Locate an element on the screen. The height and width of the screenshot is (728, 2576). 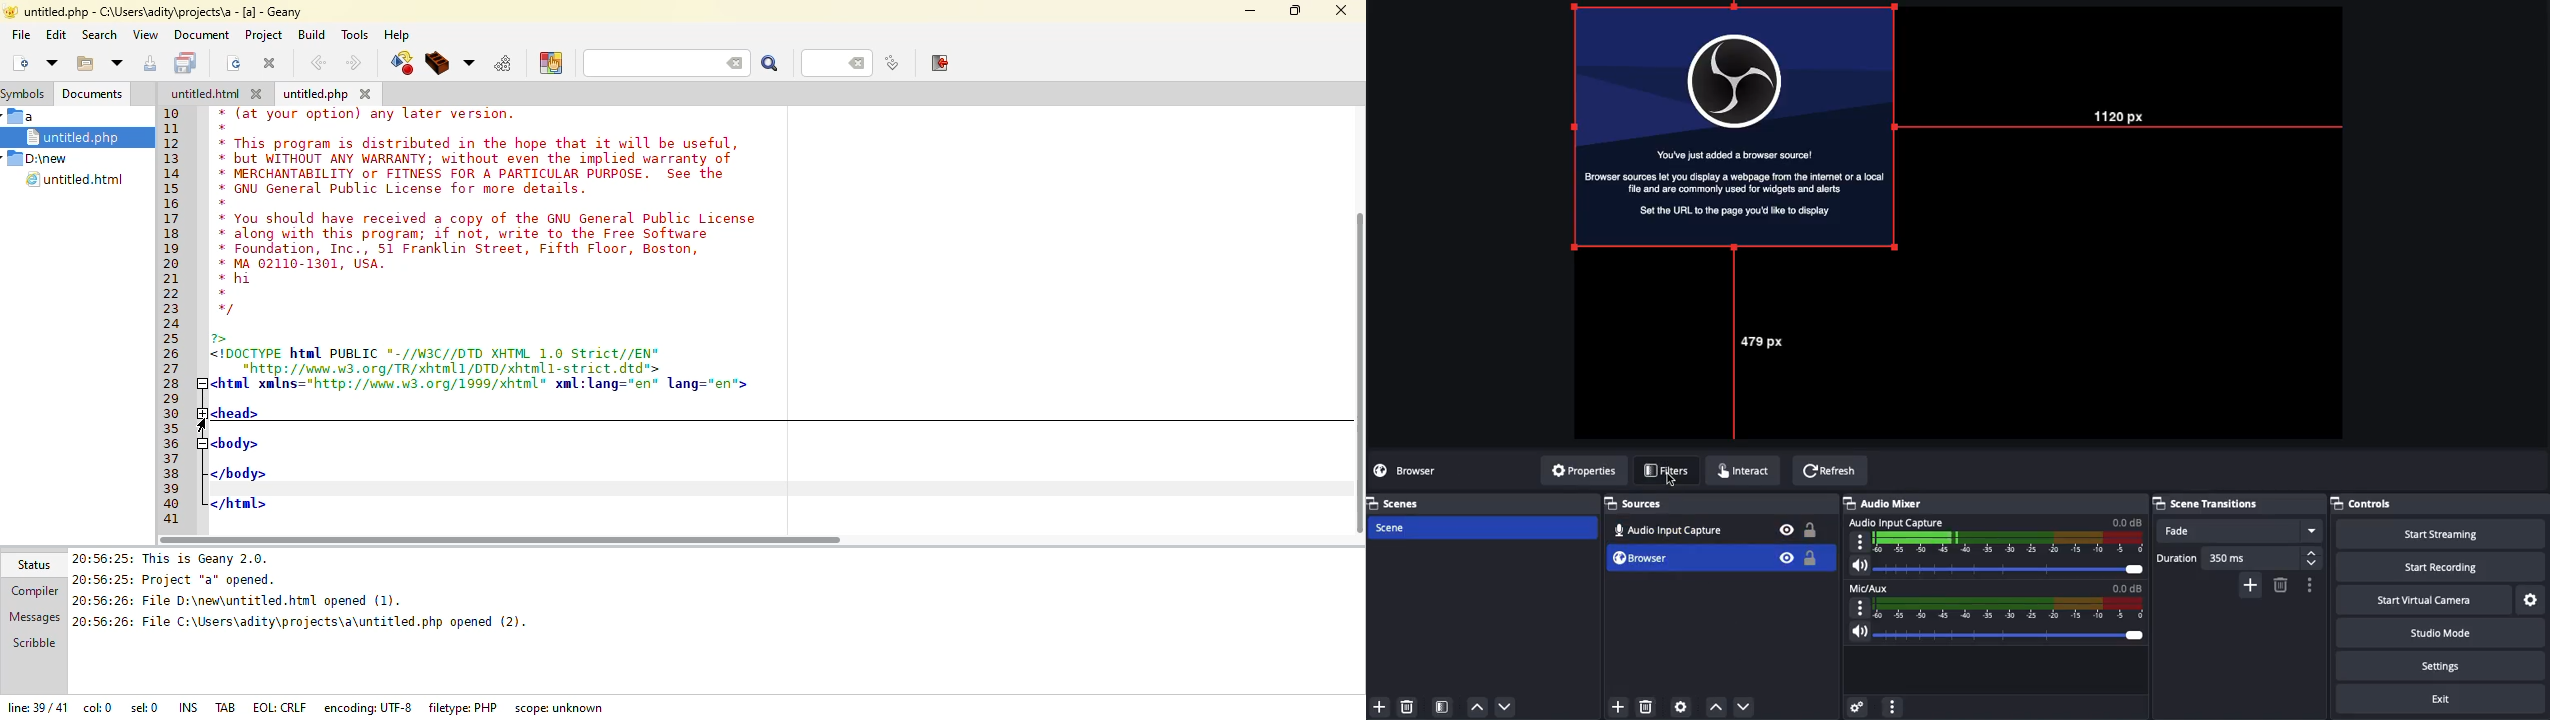
Start virtual camera is located at coordinates (2422, 601).